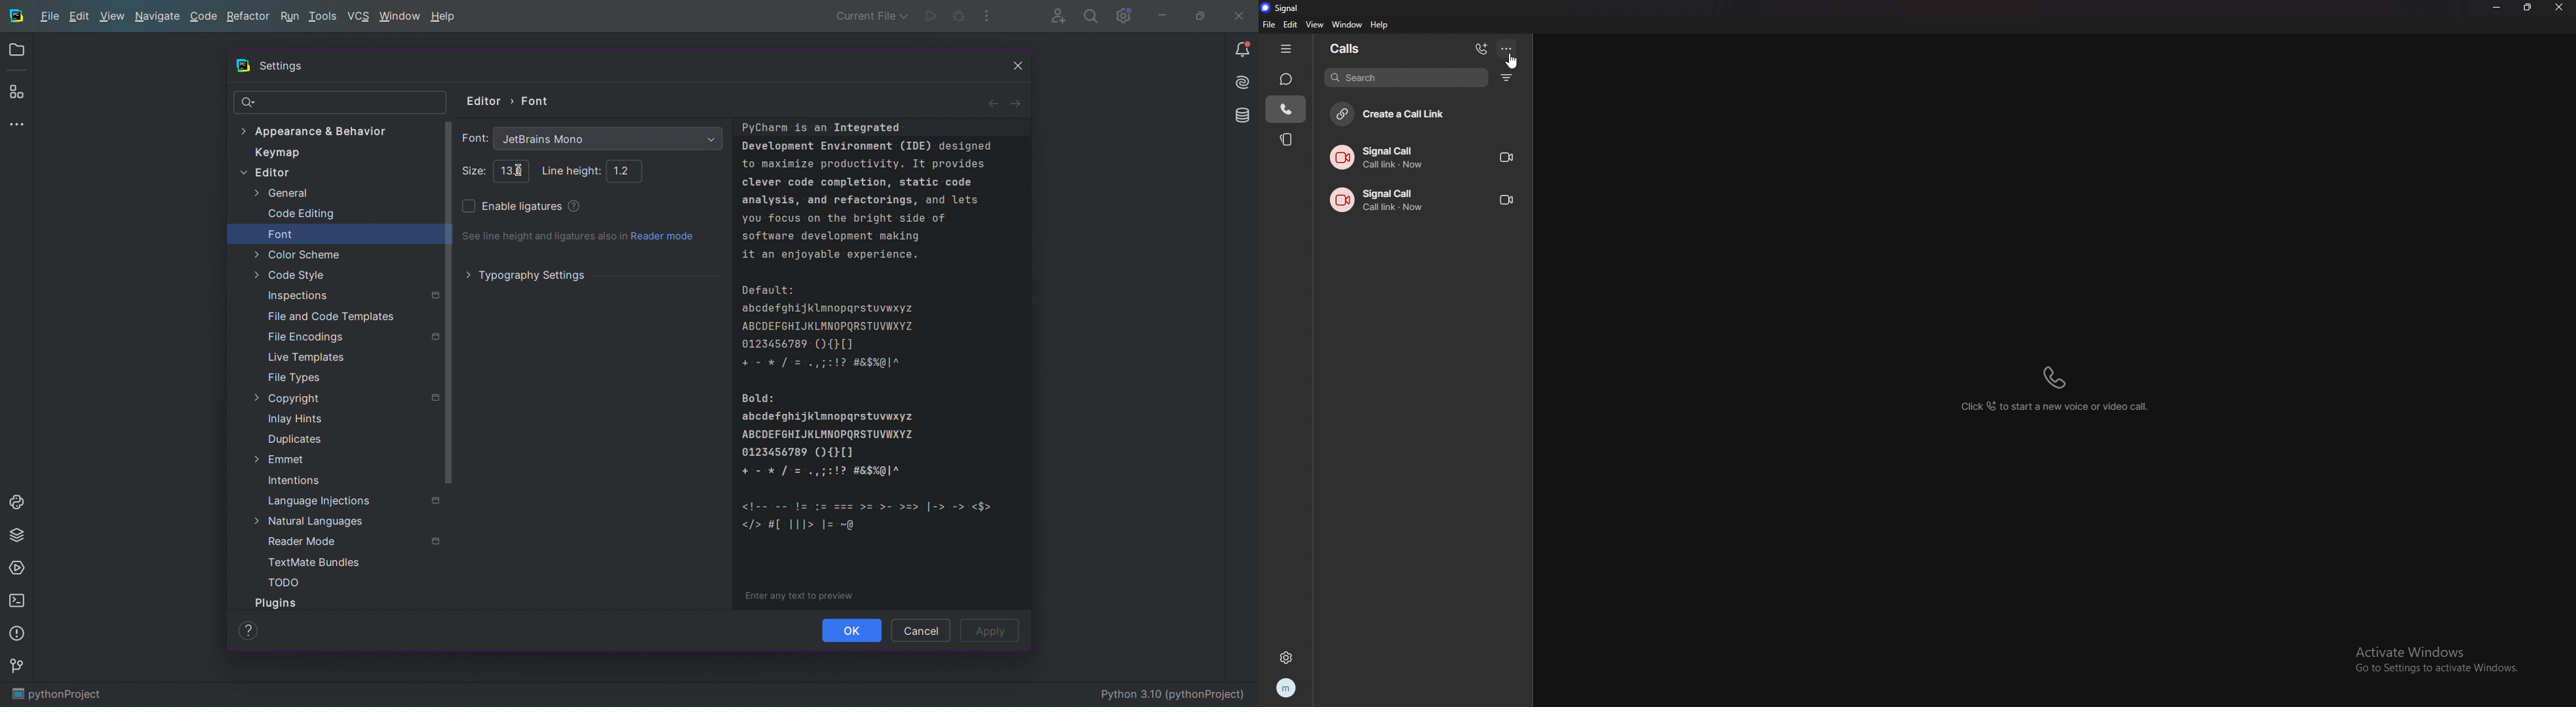  What do you see at coordinates (18, 535) in the screenshot?
I see `Python Packages` at bounding box center [18, 535].